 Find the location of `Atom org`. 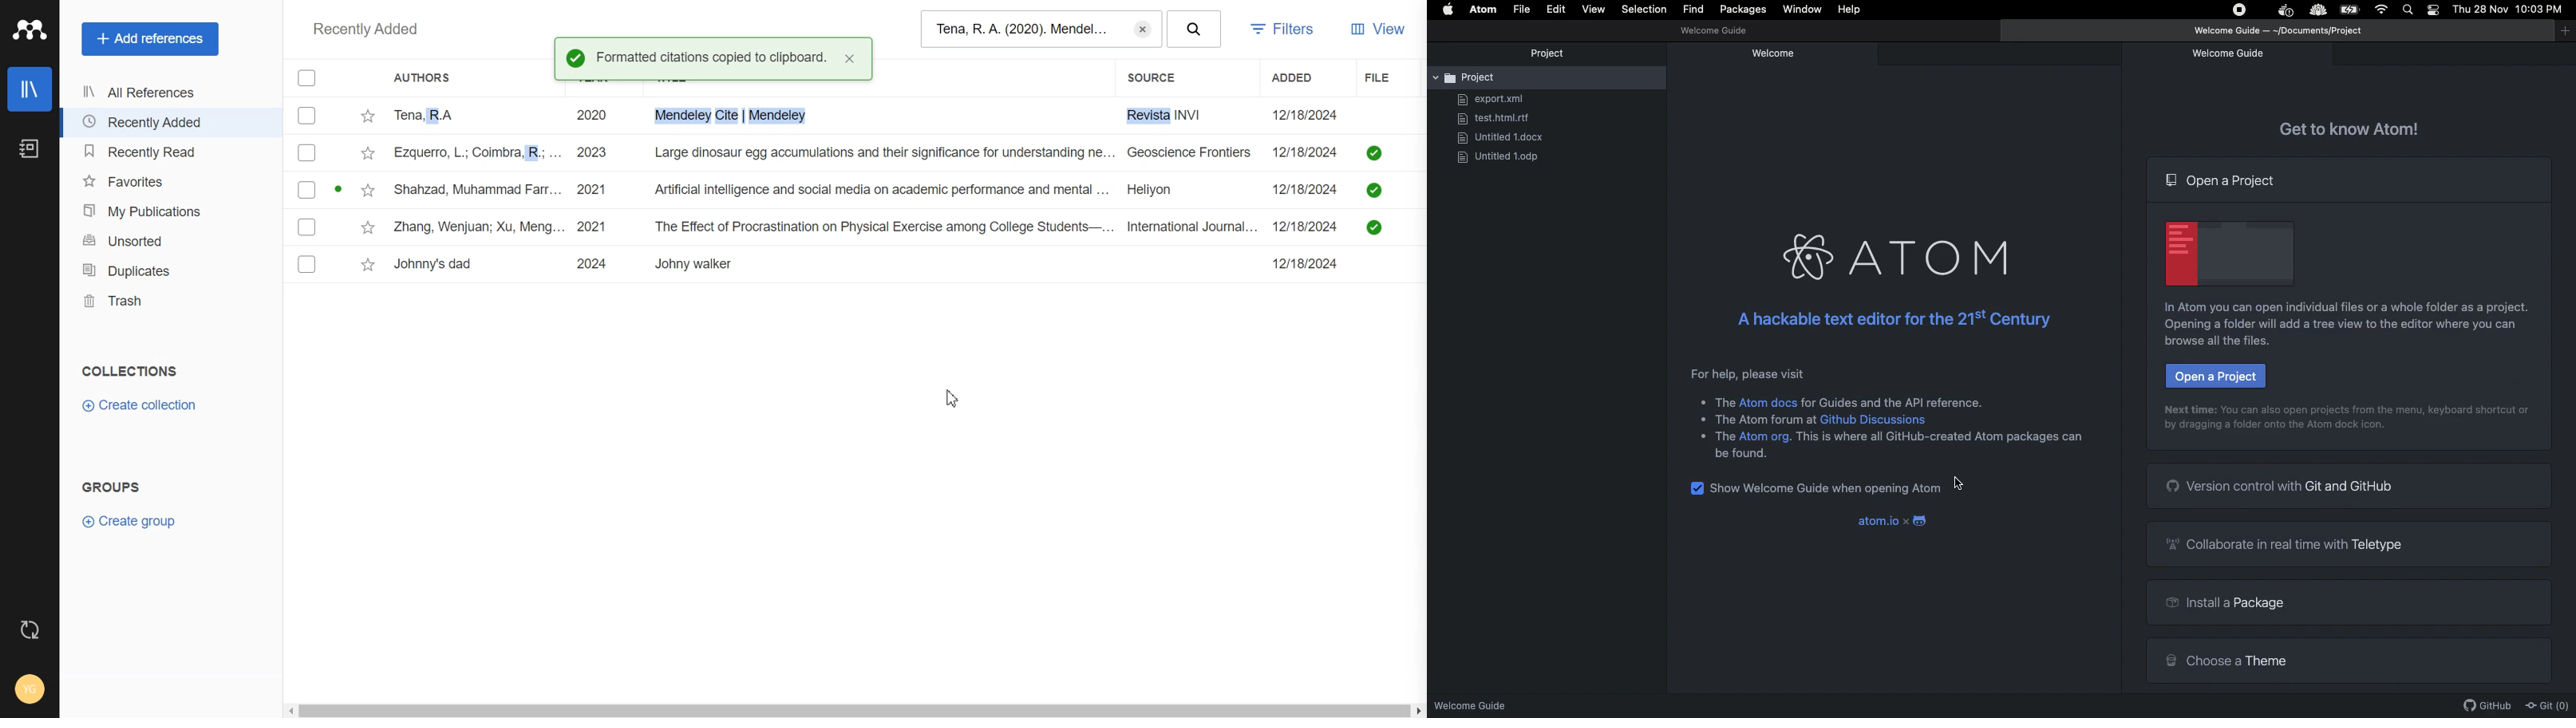

Atom org is located at coordinates (1765, 436).